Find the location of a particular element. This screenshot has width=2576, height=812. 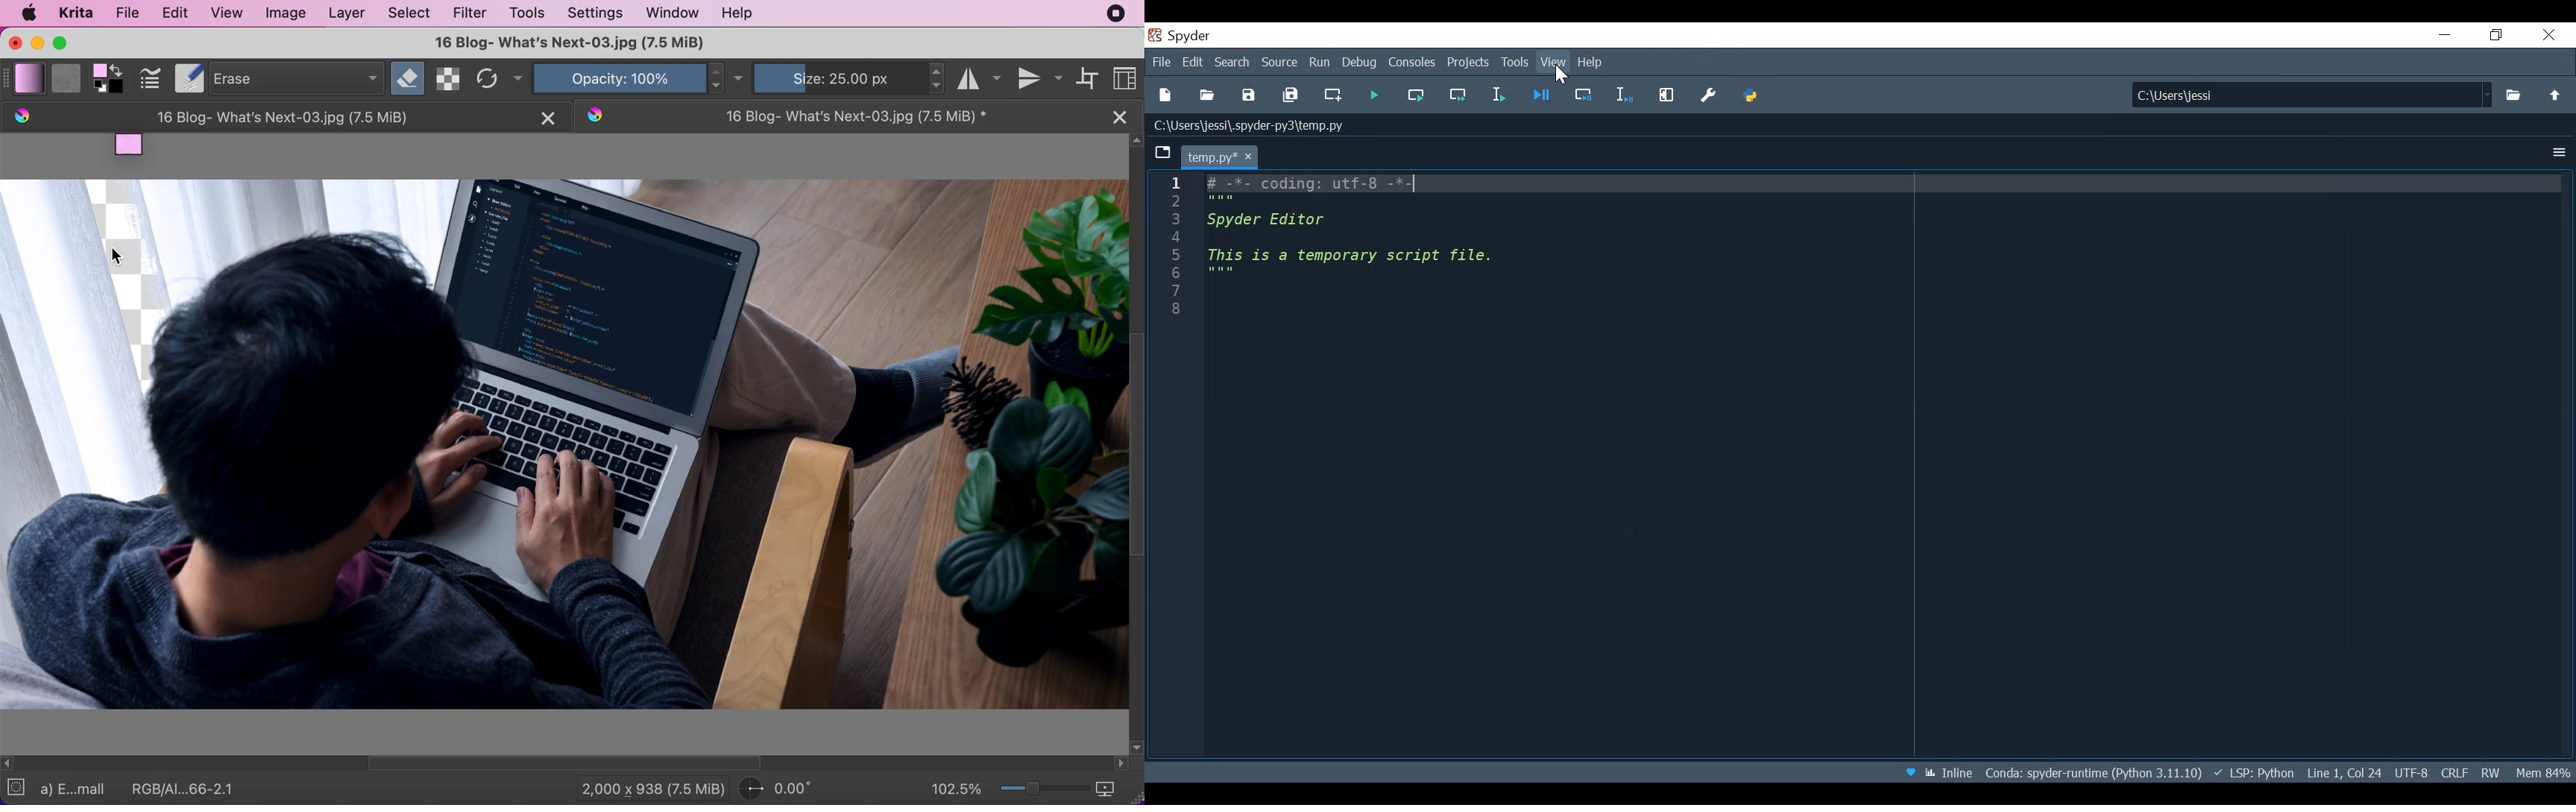

edit is located at coordinates (178, 13).